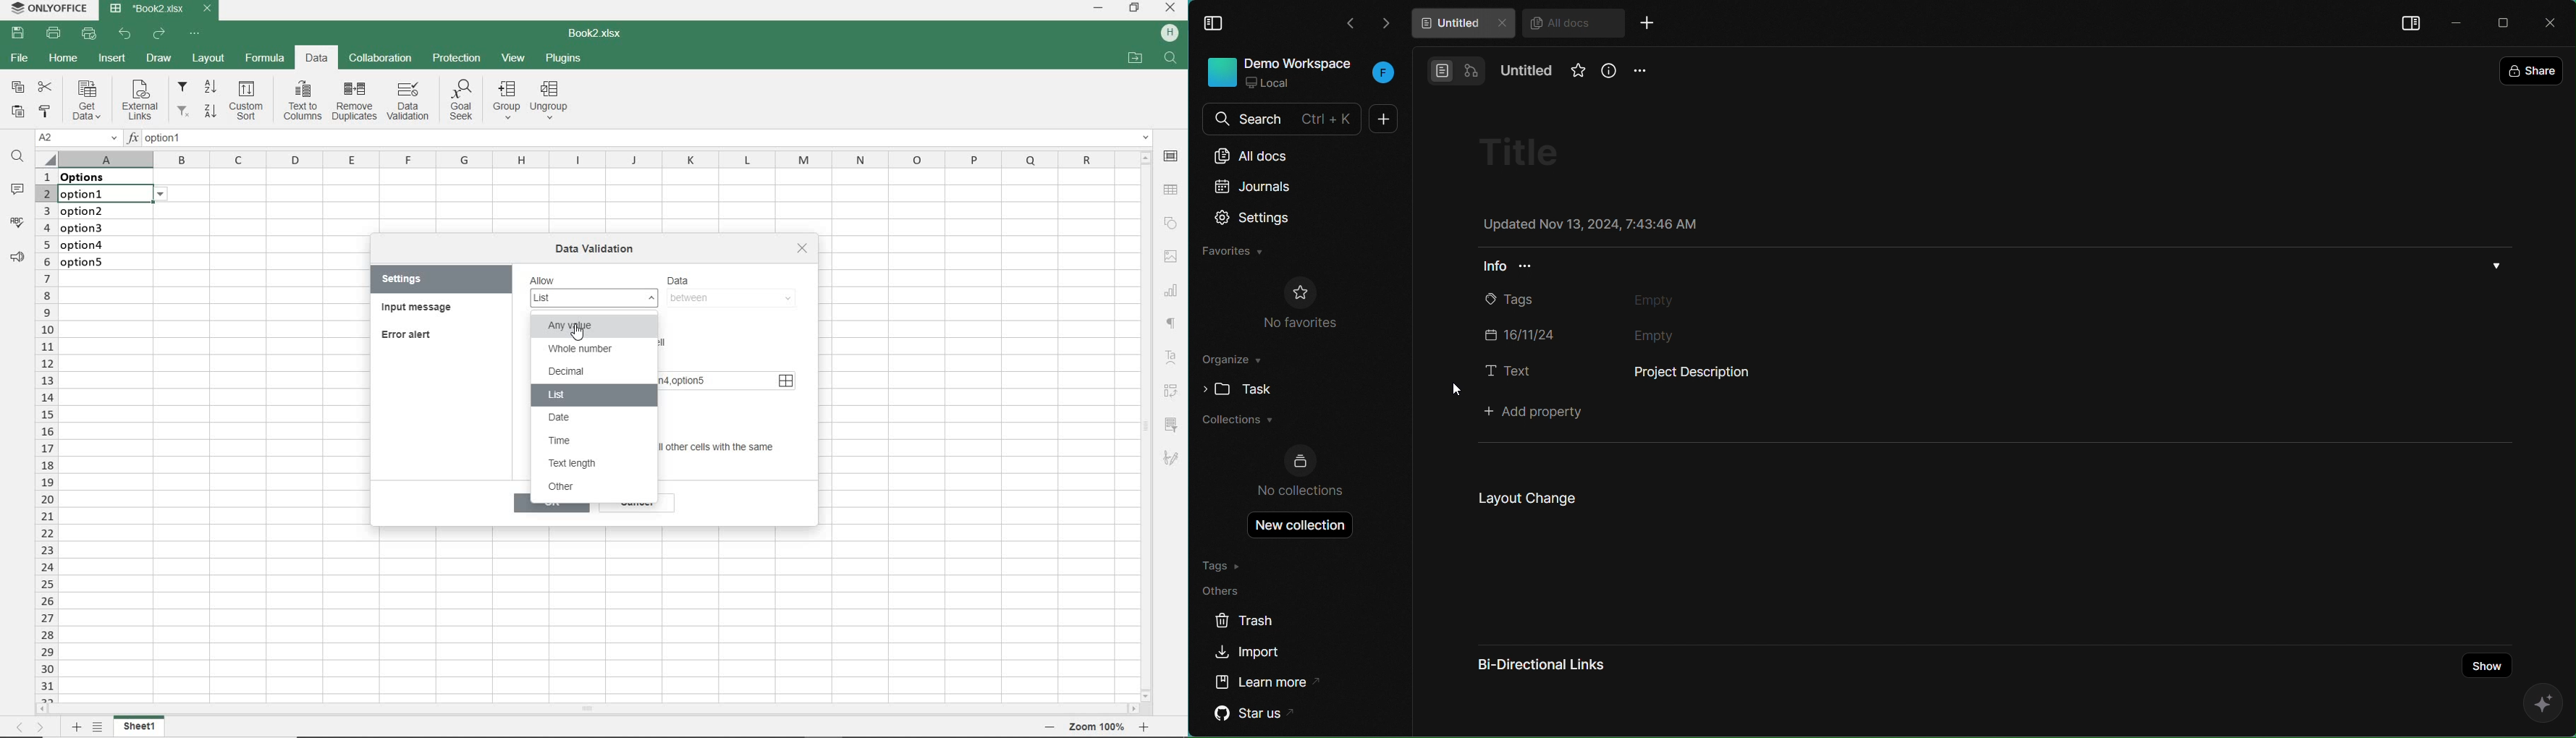  I want to click on Text to columns, so click(303, 99).